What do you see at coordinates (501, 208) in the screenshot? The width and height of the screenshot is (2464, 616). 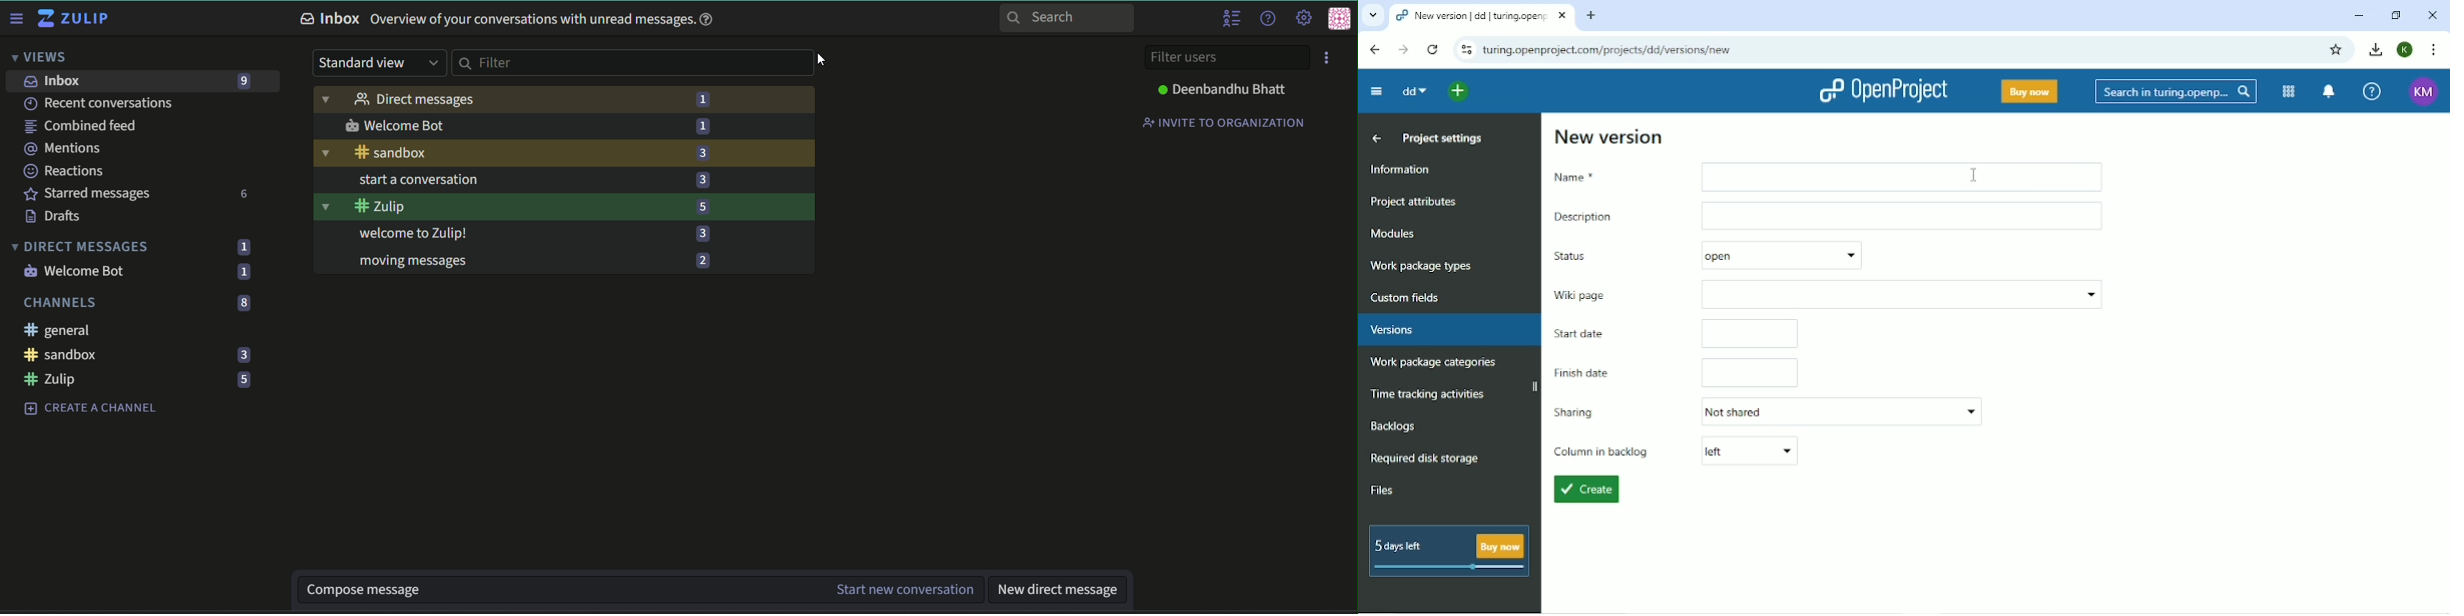 I see `sandbox` at bounding box center [501, 208].